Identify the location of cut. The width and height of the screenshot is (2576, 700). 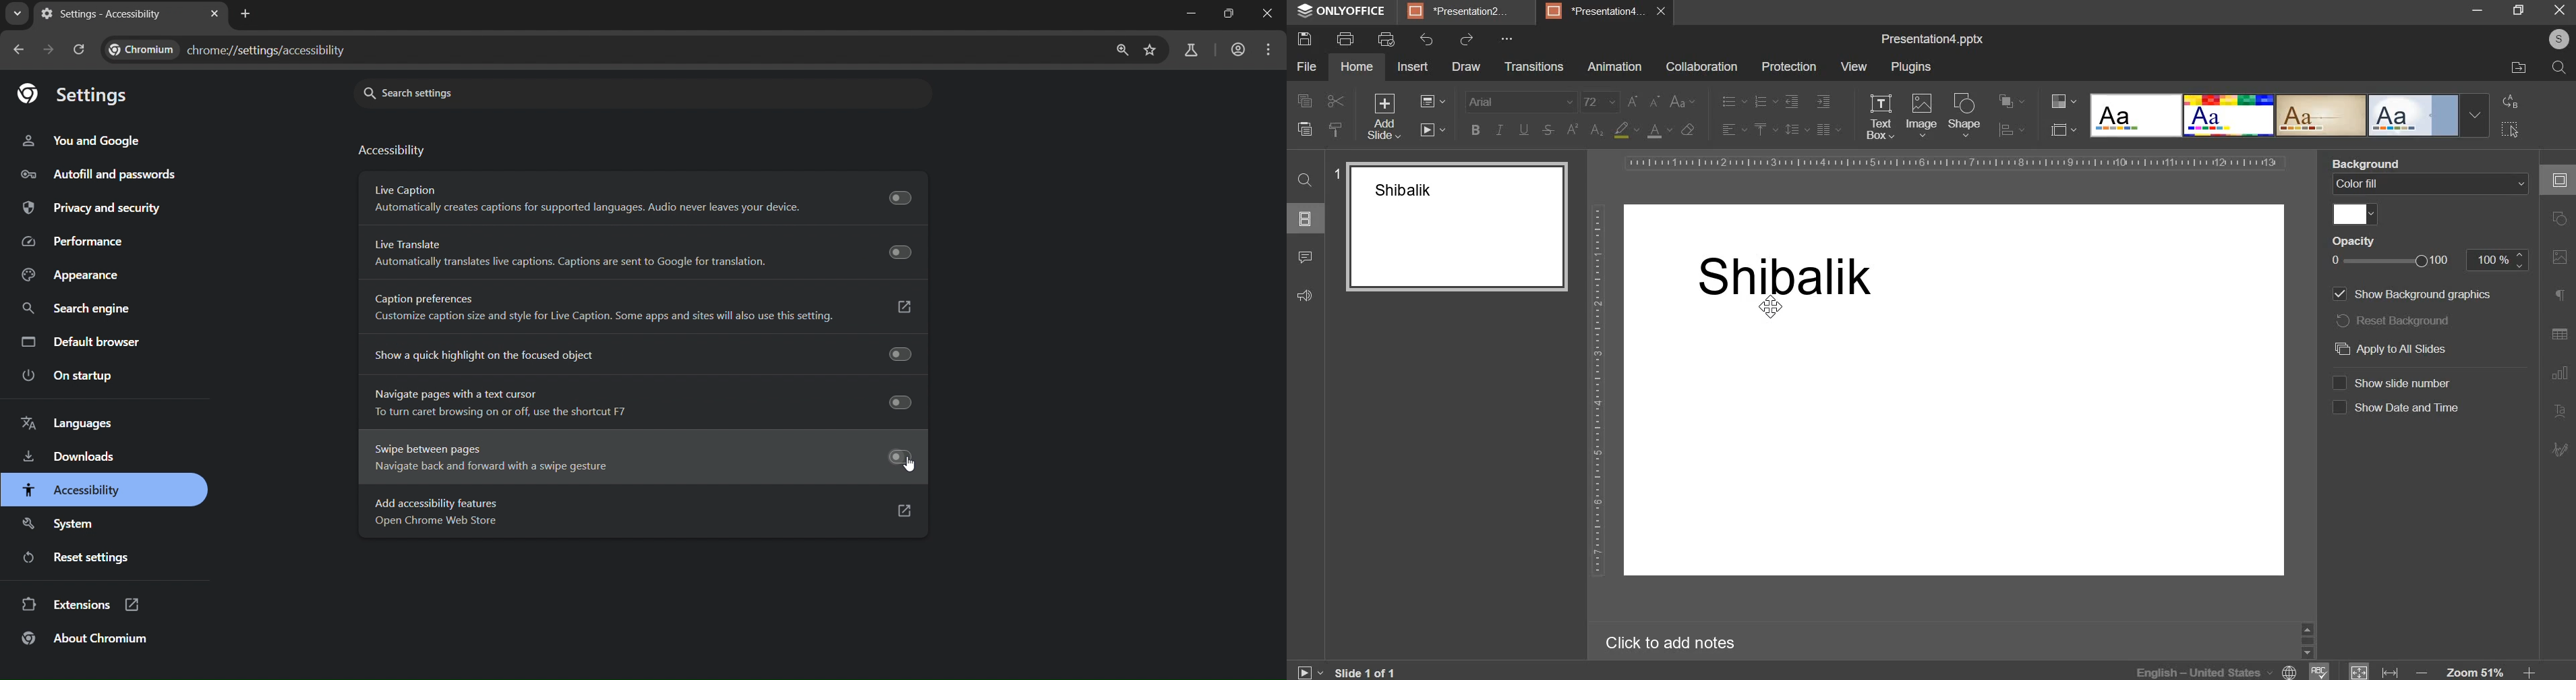
(1335, 101).